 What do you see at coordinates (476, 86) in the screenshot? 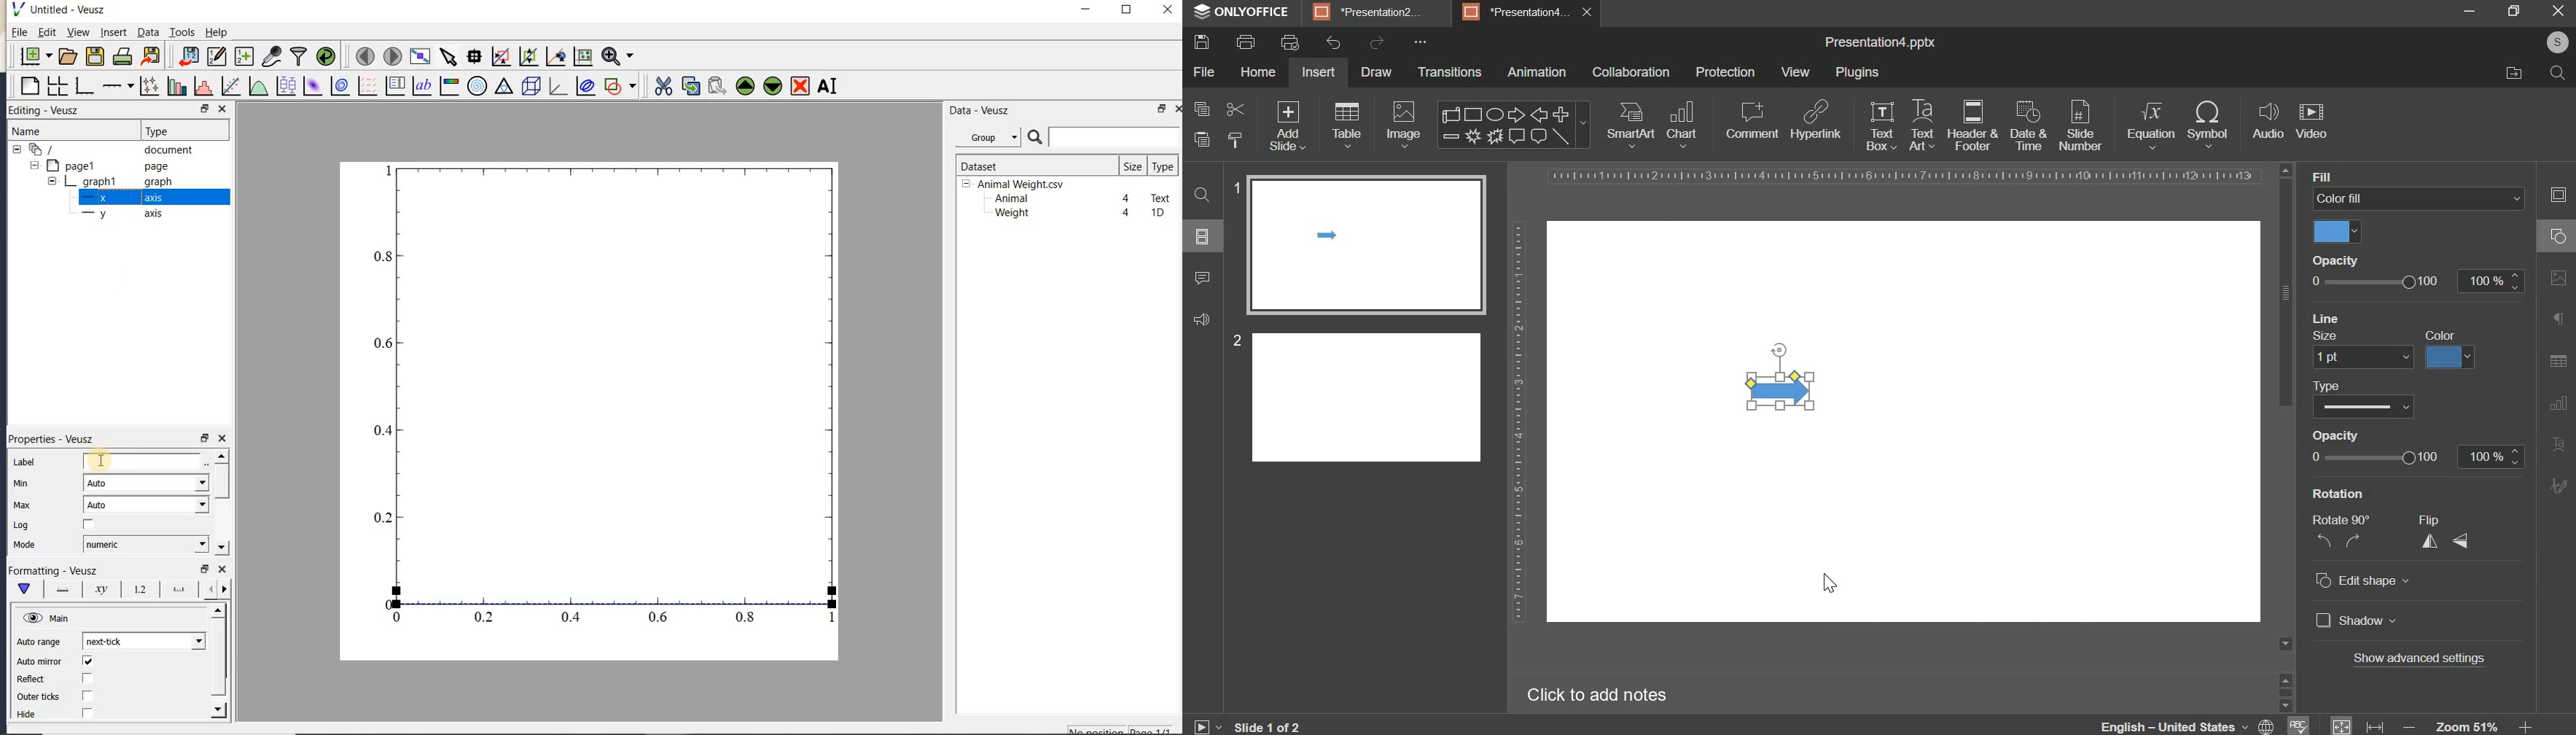
I see `polar graph` at bounding box center [476, 86].